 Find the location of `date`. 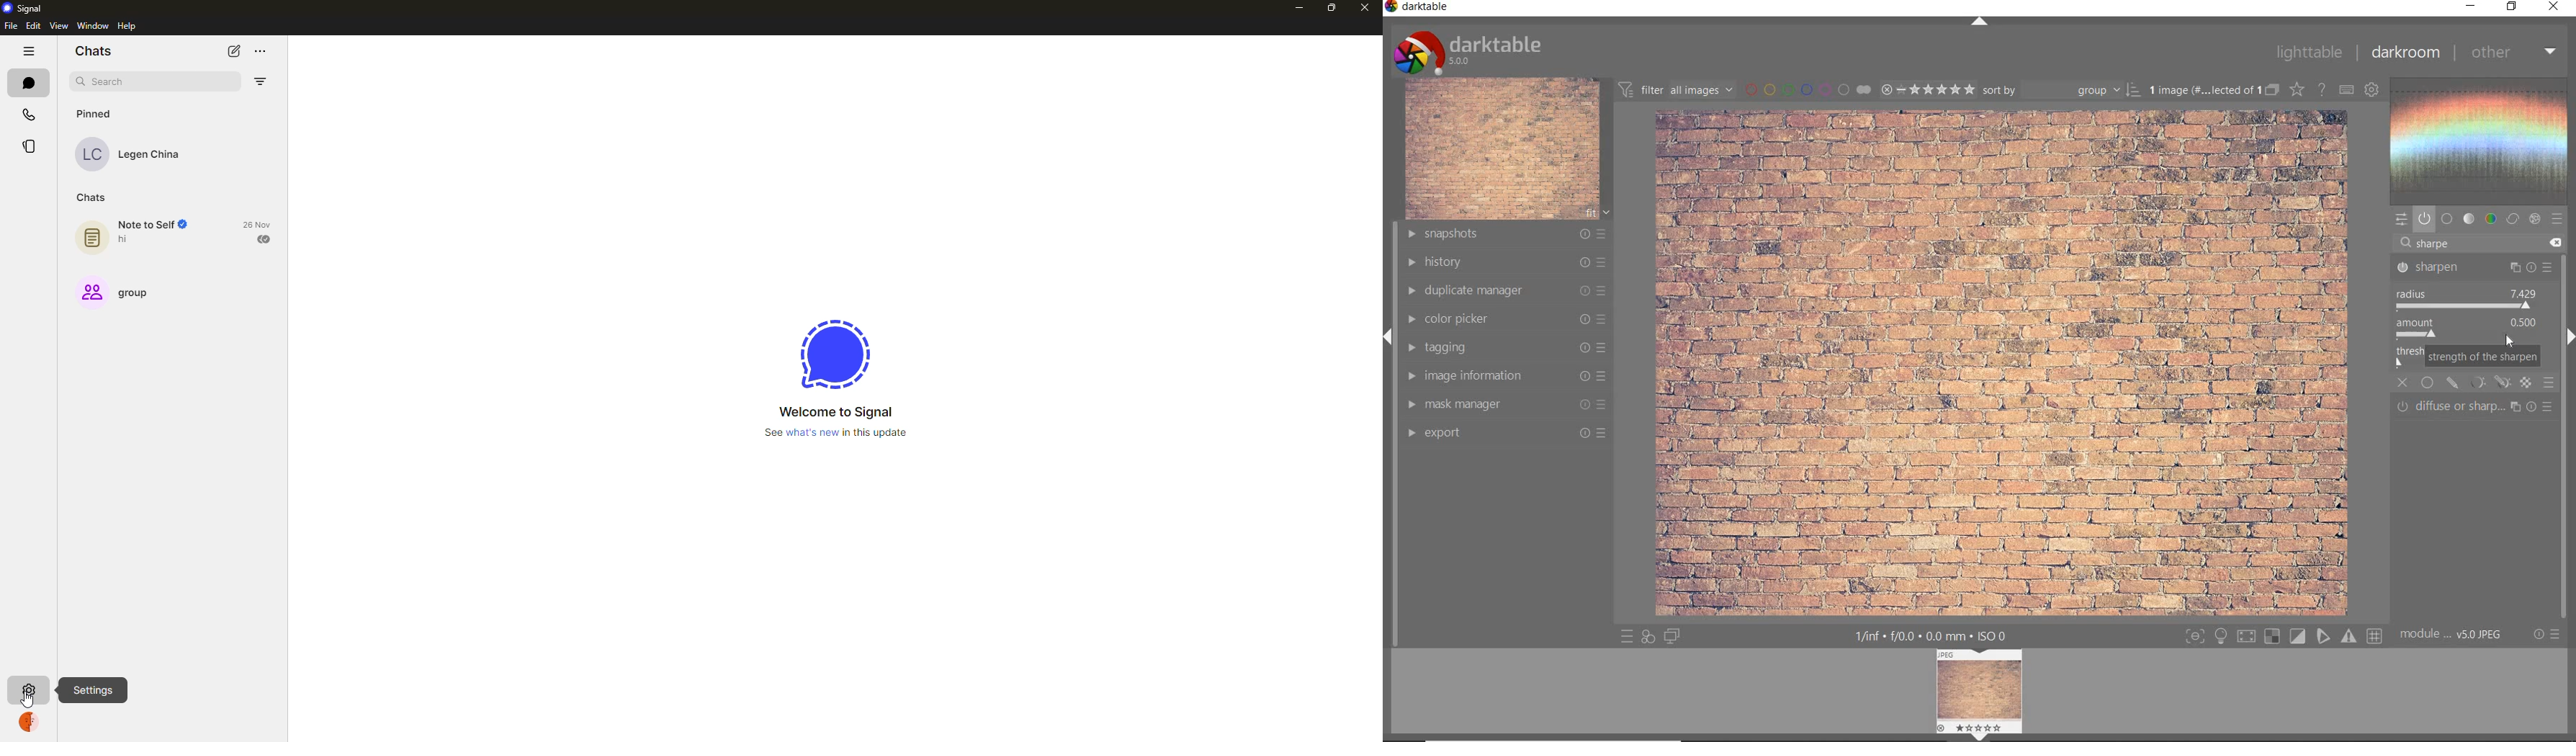

date is located at coordinates (259, 223).